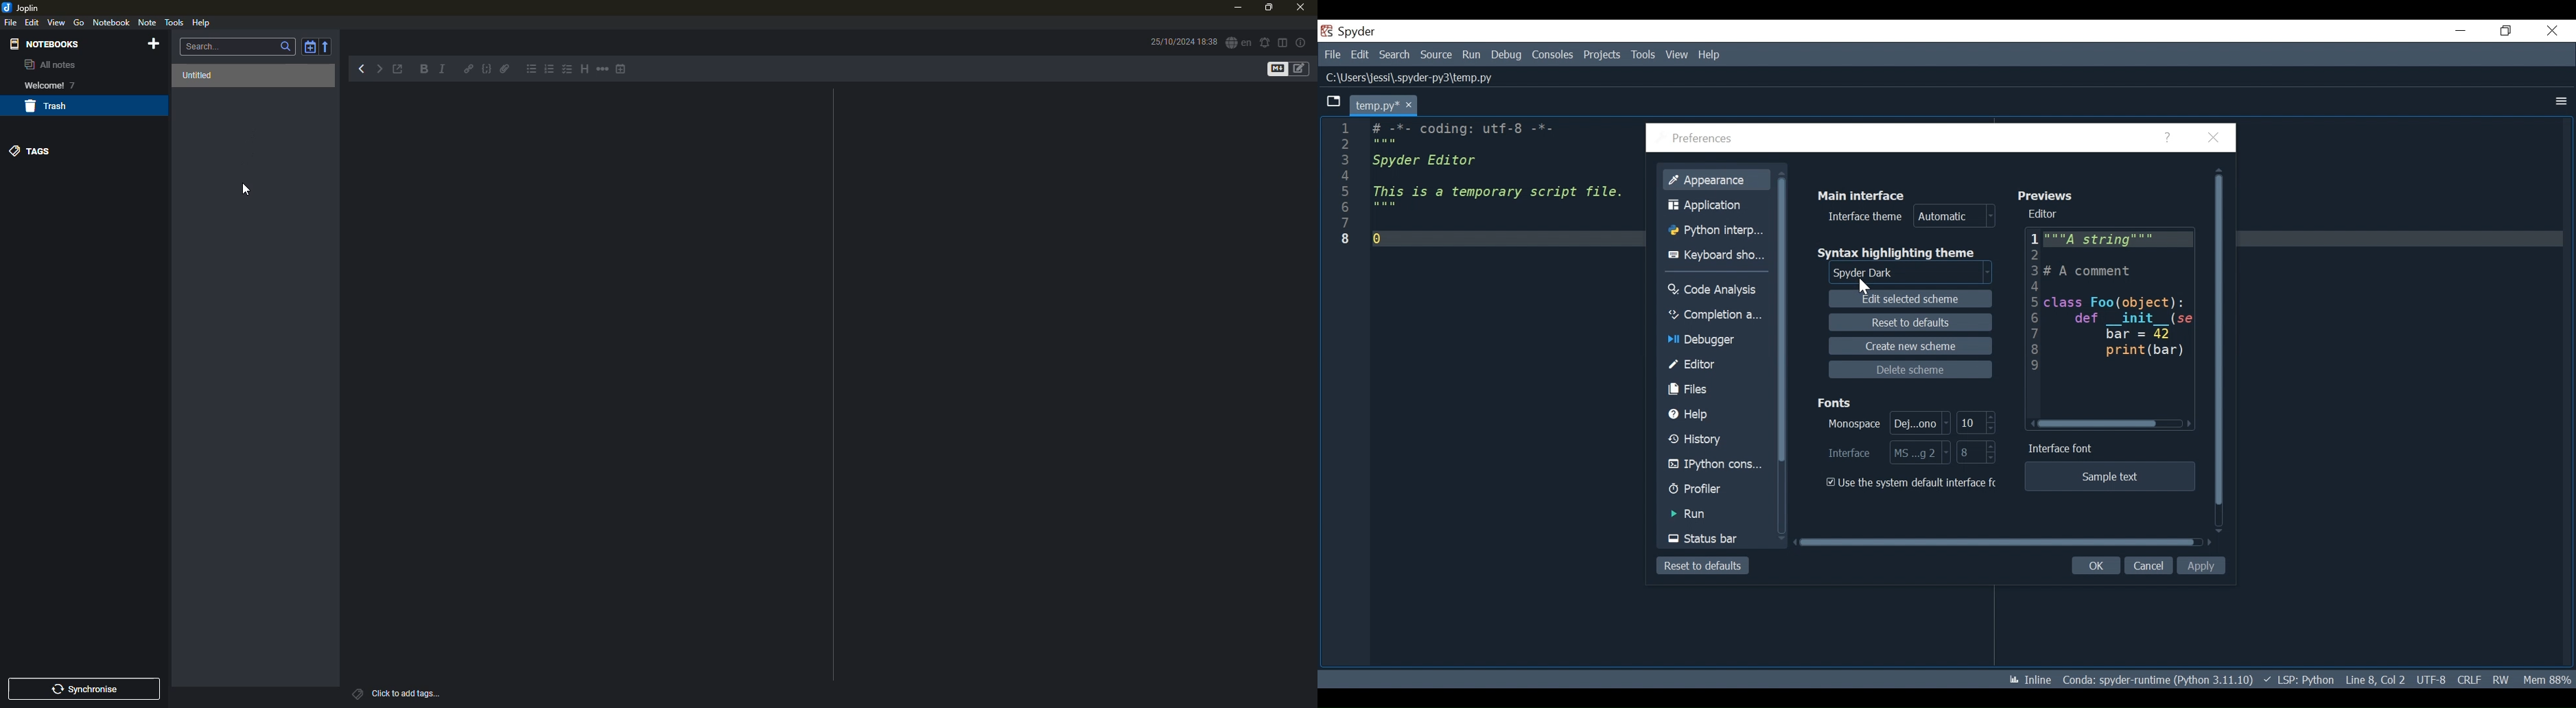 This screenshot has height=728, width=2576. I want to click on Help, so click(2170, 138).